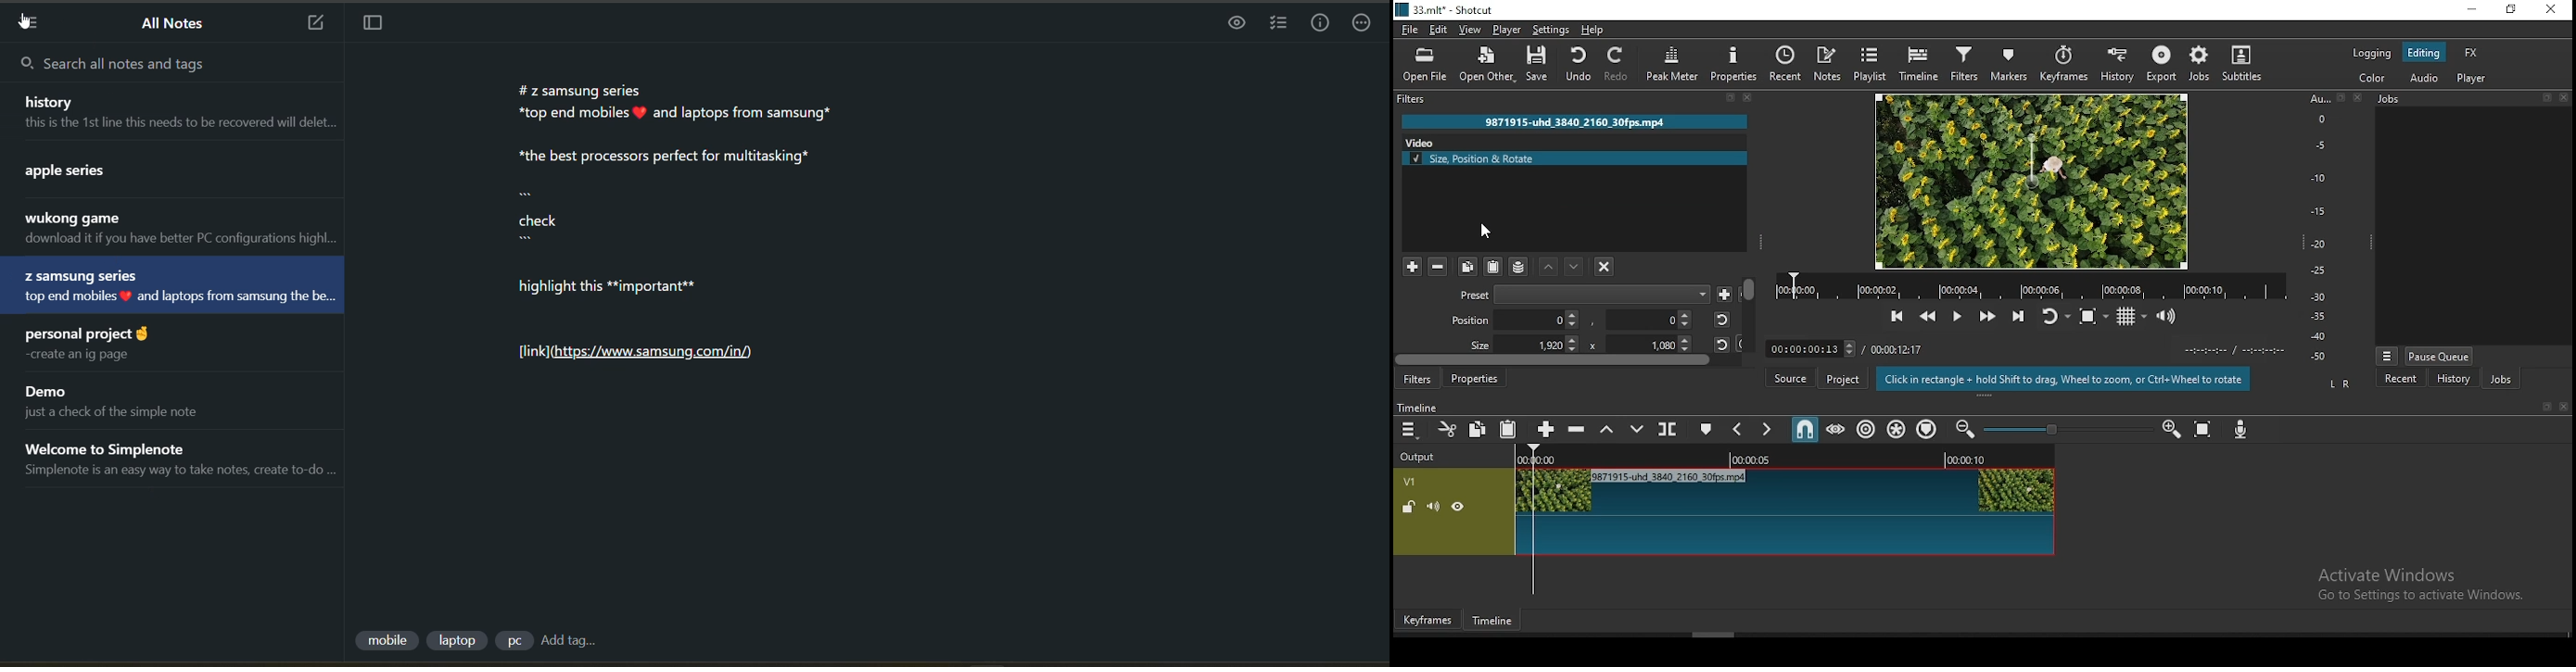 The image size is (2576, 672). I want to click on recent, so click(1788, 63).